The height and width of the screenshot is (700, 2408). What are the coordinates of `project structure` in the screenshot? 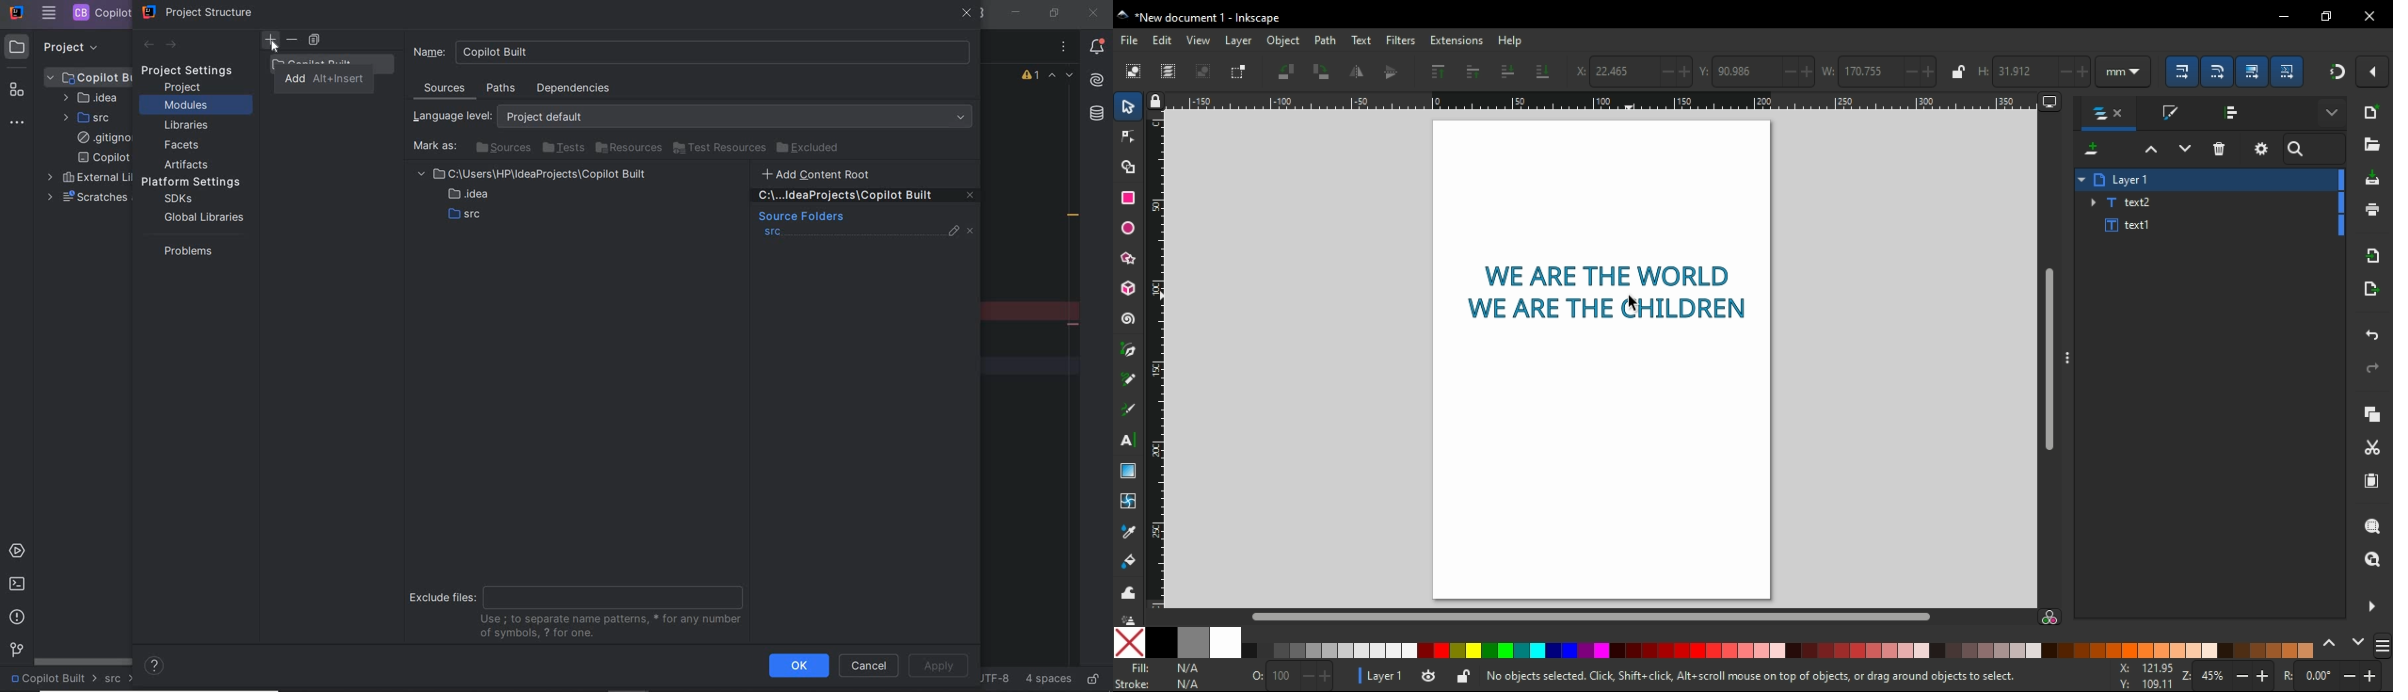 It's located at (198, 12).